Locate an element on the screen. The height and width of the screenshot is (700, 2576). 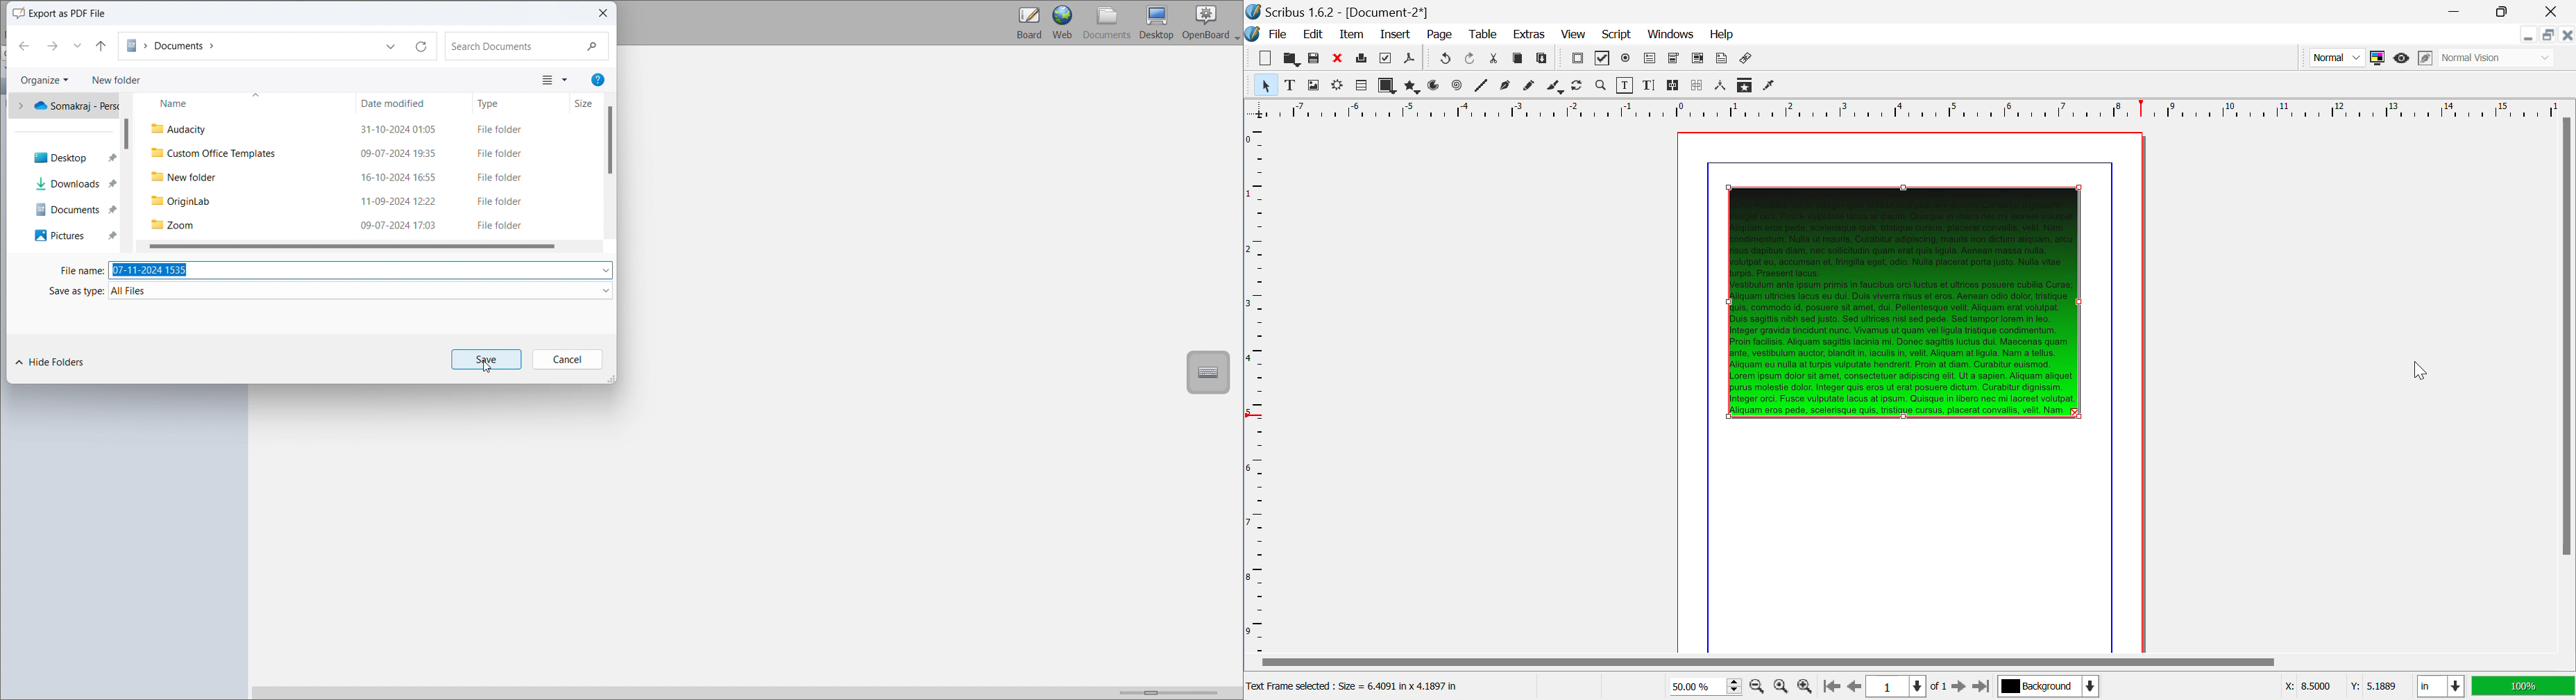
Page 1 of 1 is located at coordinates (1905, 686).